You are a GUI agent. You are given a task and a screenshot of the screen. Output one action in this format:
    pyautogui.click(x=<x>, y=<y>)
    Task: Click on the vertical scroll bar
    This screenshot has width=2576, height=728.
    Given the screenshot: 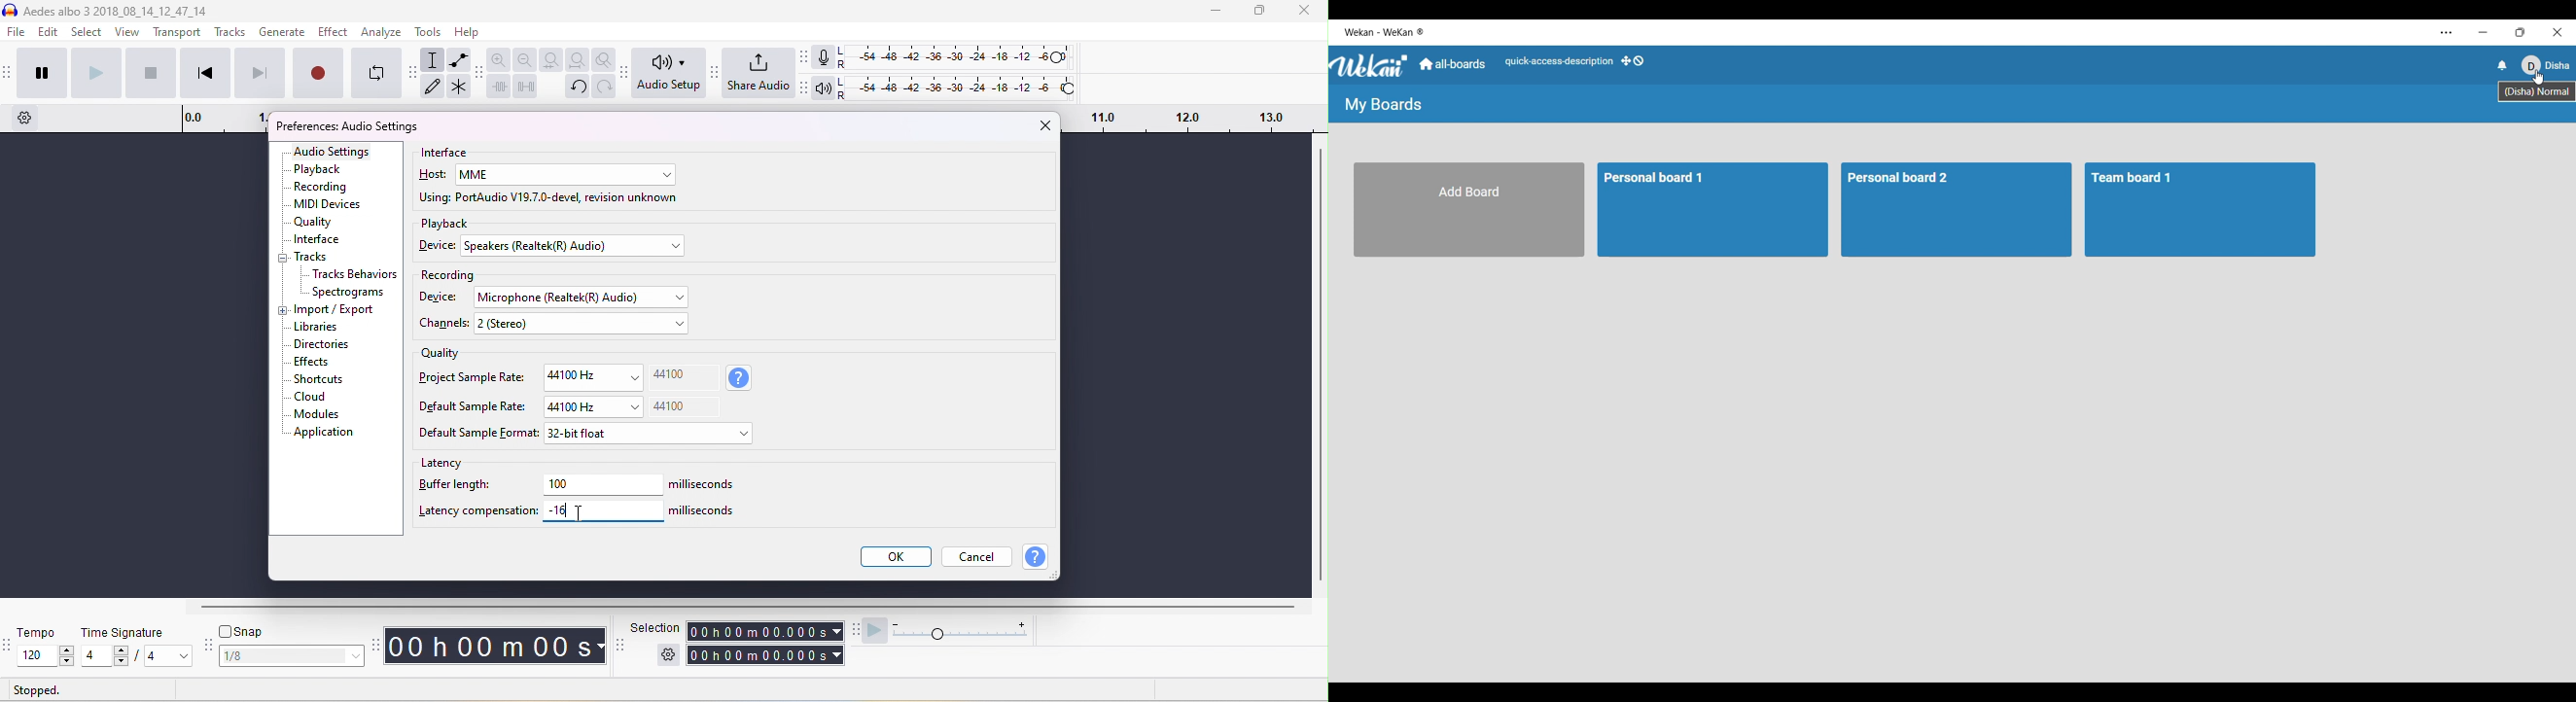 What is the action you would take?
    pyautogui.click(x=1320, y=368)
    